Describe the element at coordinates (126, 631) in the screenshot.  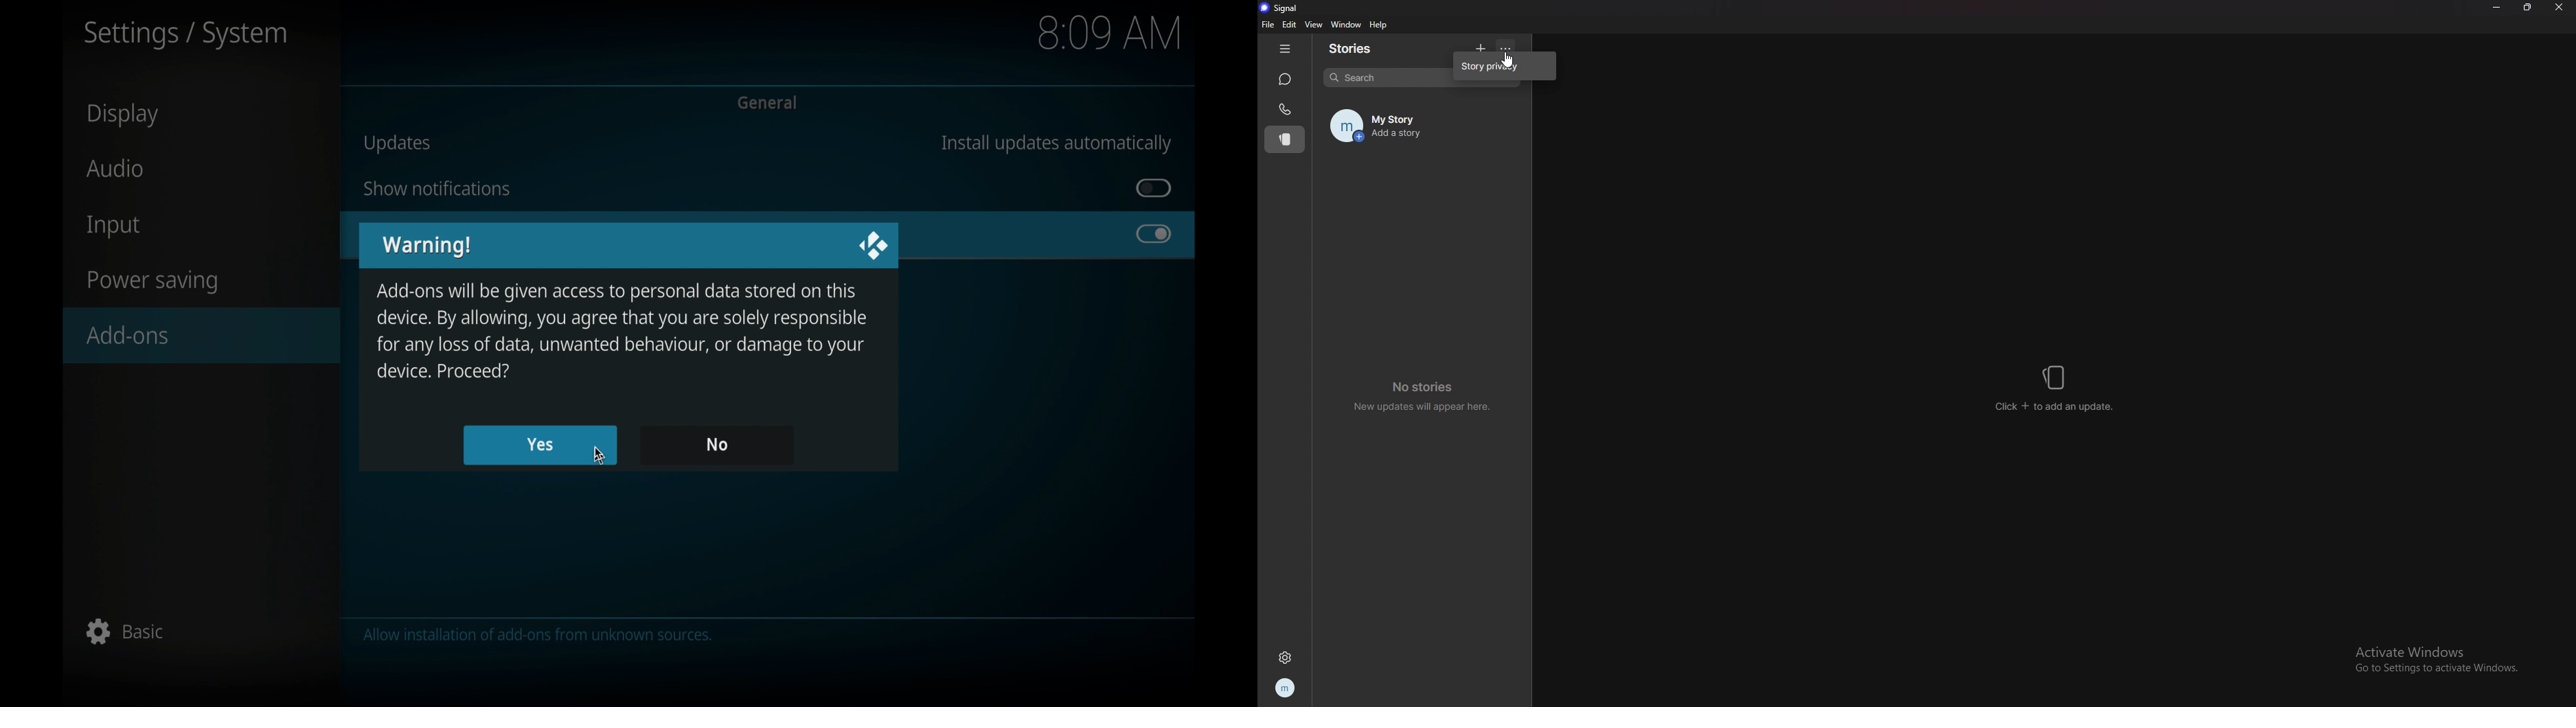
I see `basic` at that location.